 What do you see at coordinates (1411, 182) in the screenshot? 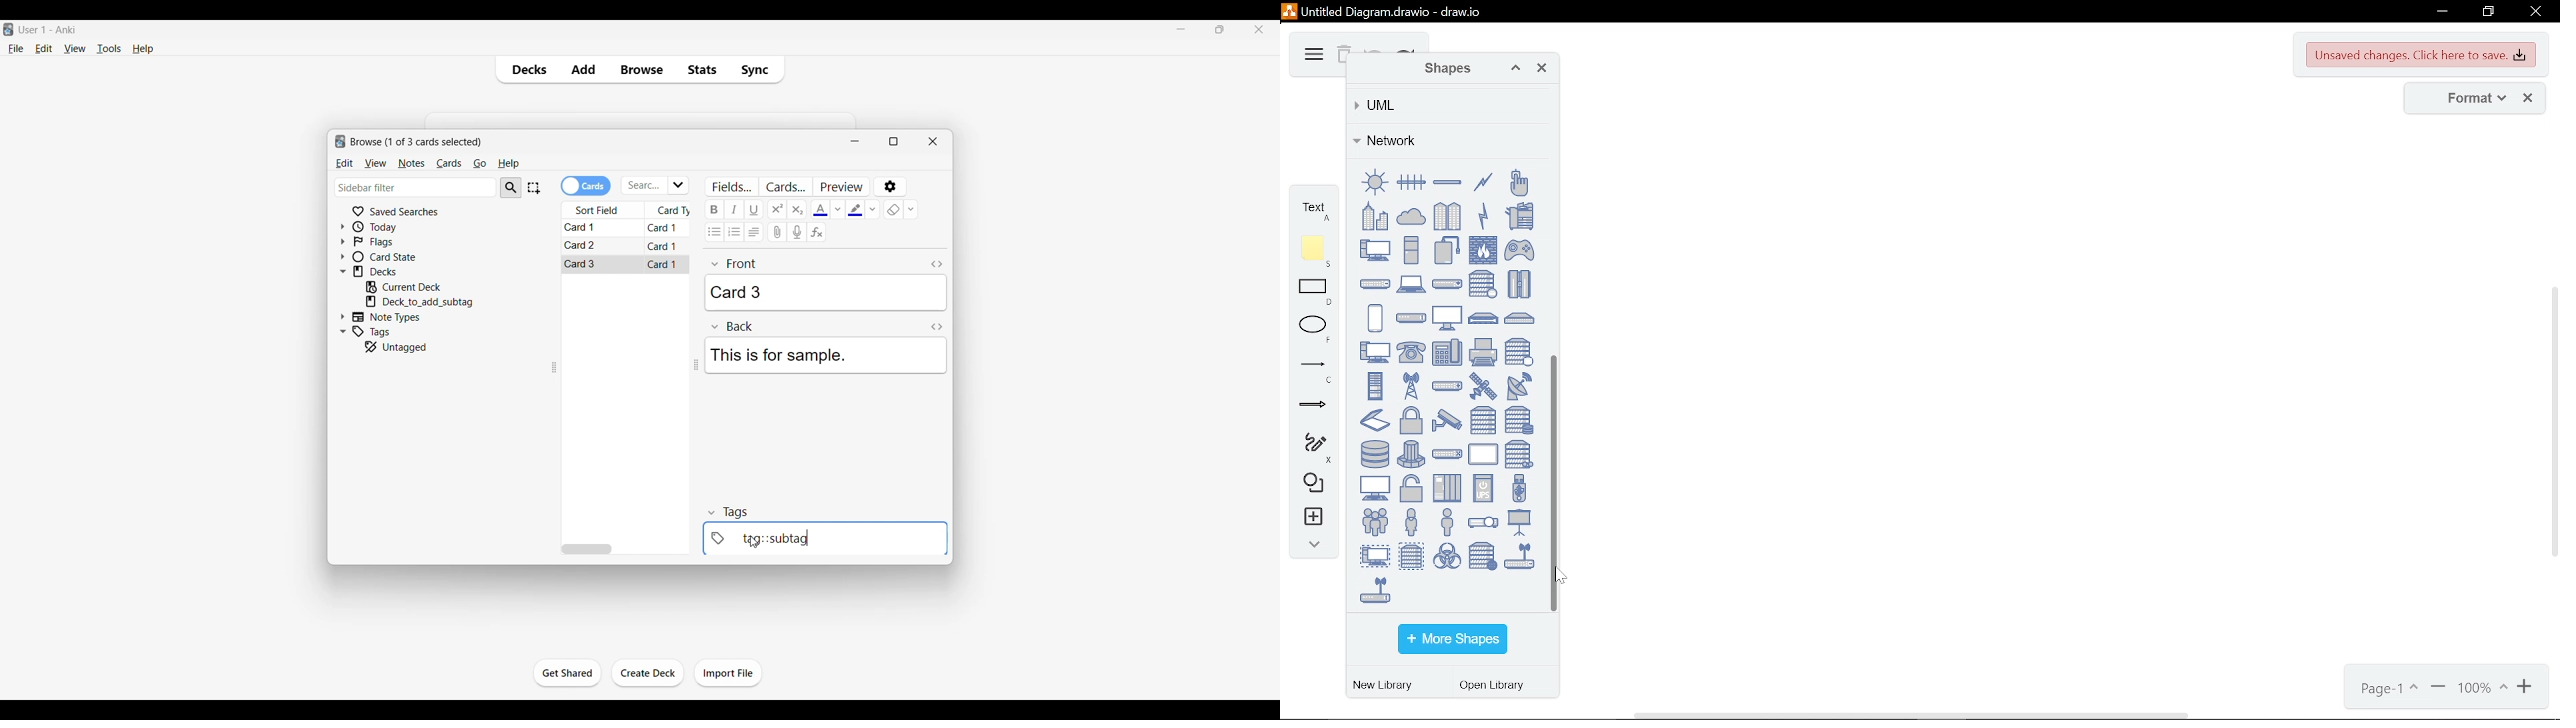
I see `bus` at bounding box center [1411, 182].